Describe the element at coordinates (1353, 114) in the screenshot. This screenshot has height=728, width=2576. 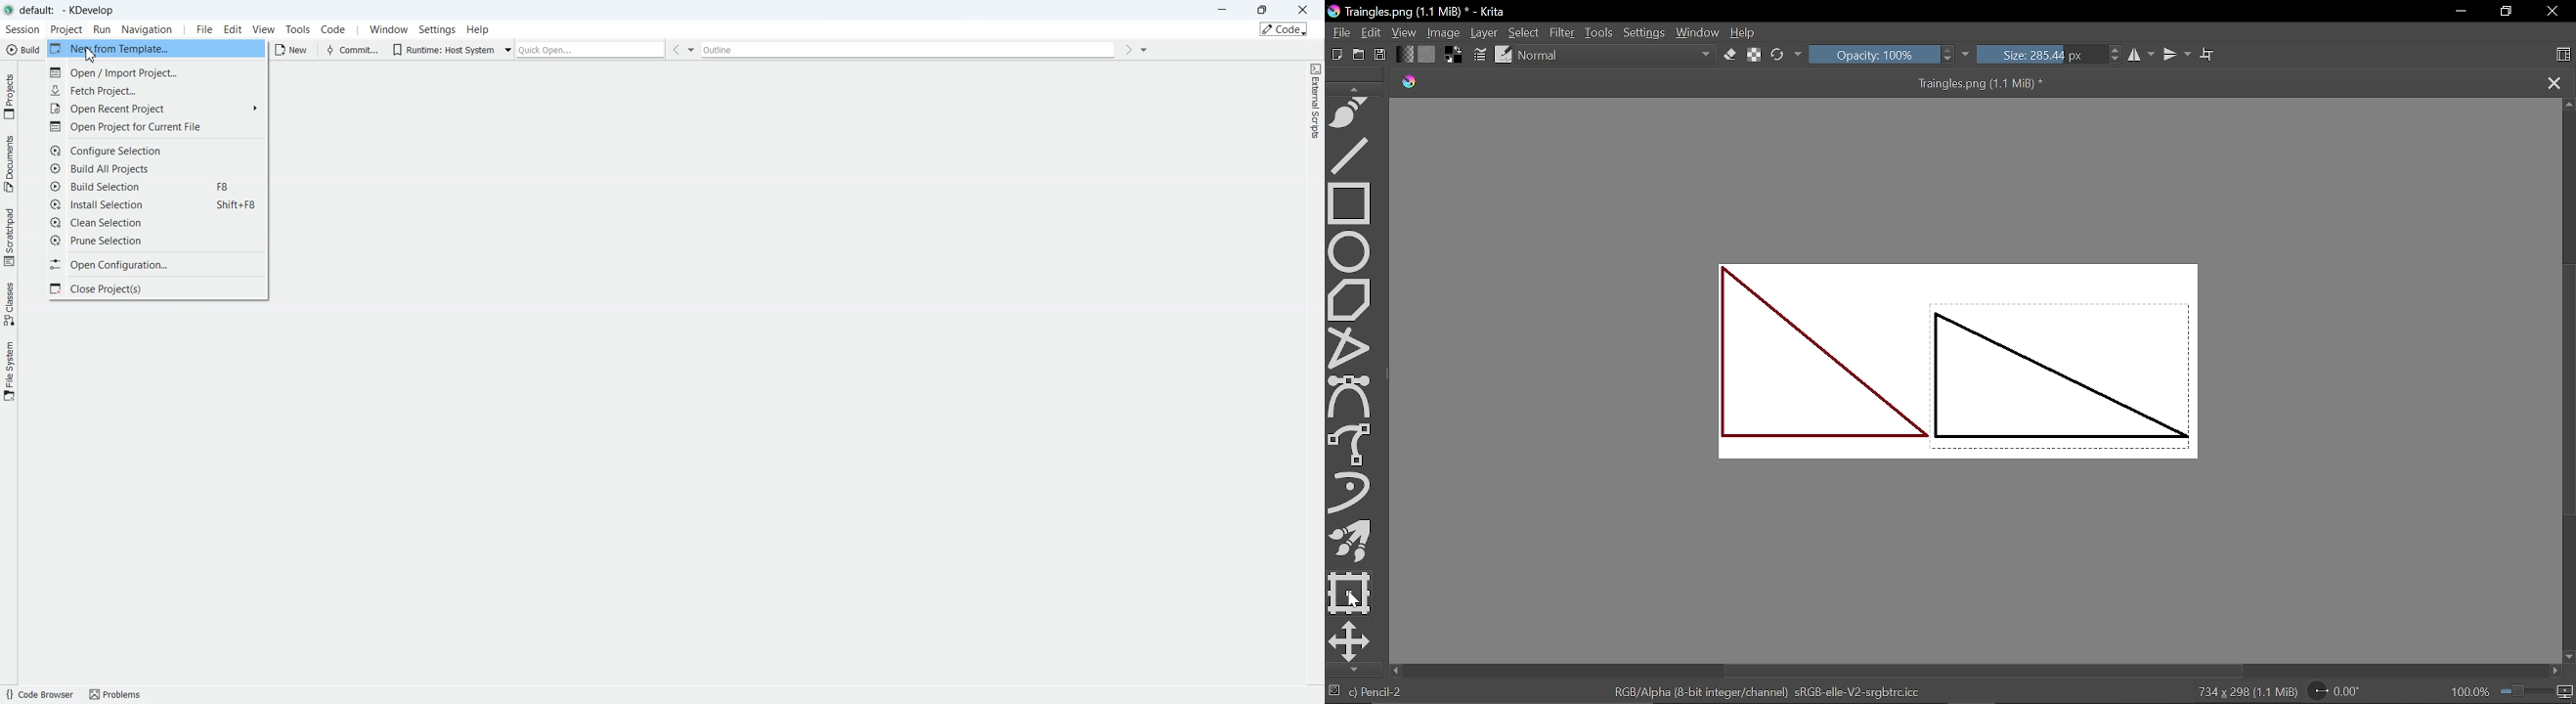
I see `Freehand path tool` at that location.